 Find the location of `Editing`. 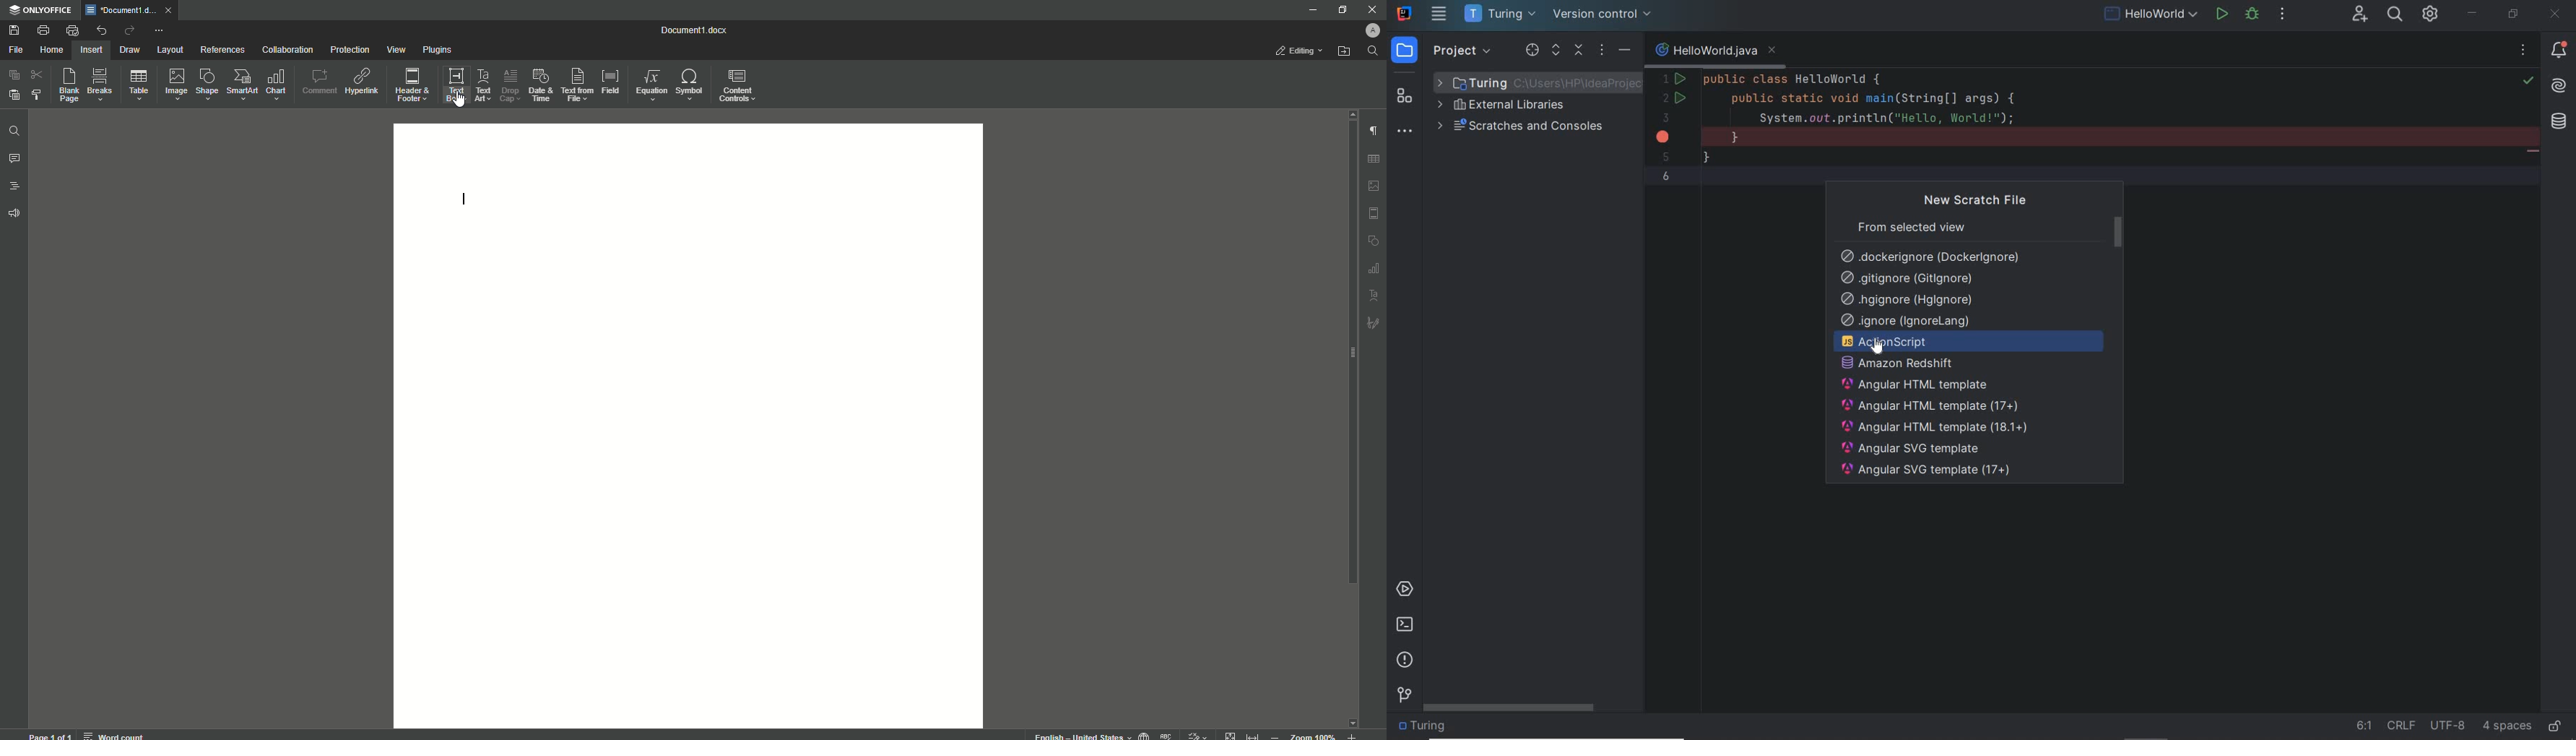

Editing is located at coordinates (1301, 51).